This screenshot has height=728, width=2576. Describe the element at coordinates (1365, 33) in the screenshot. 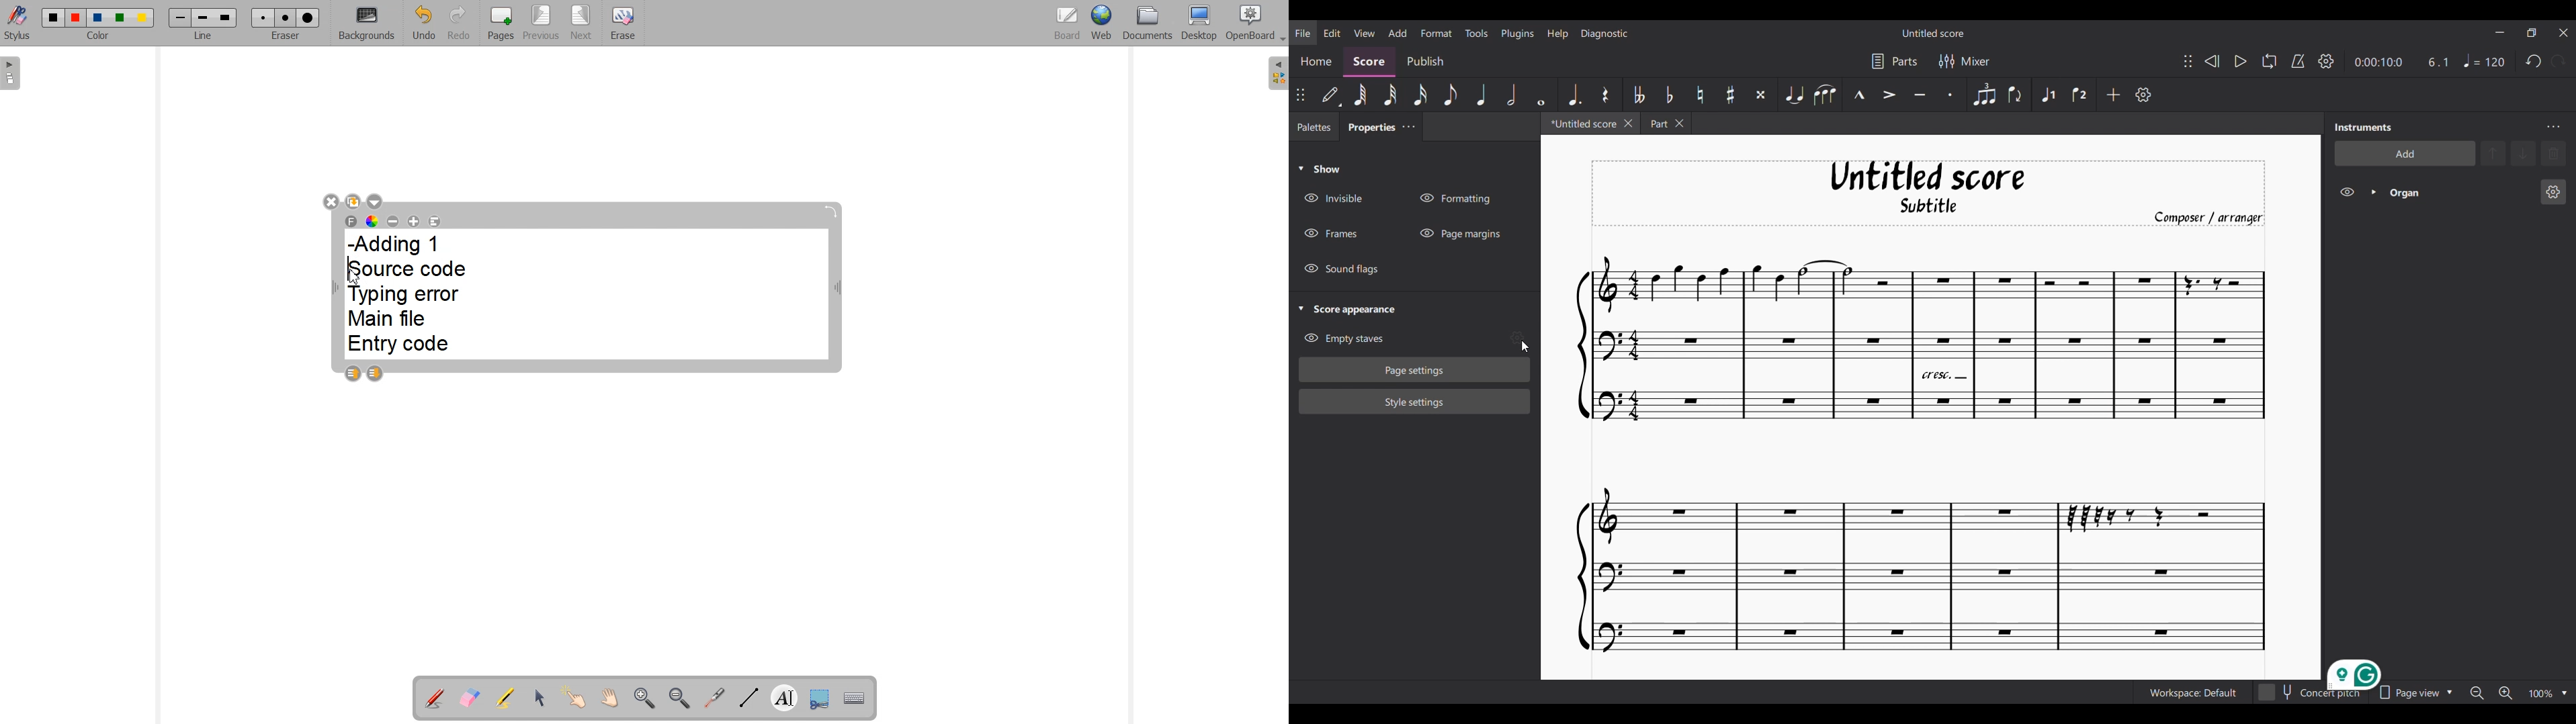

I see `View menu` at that location.